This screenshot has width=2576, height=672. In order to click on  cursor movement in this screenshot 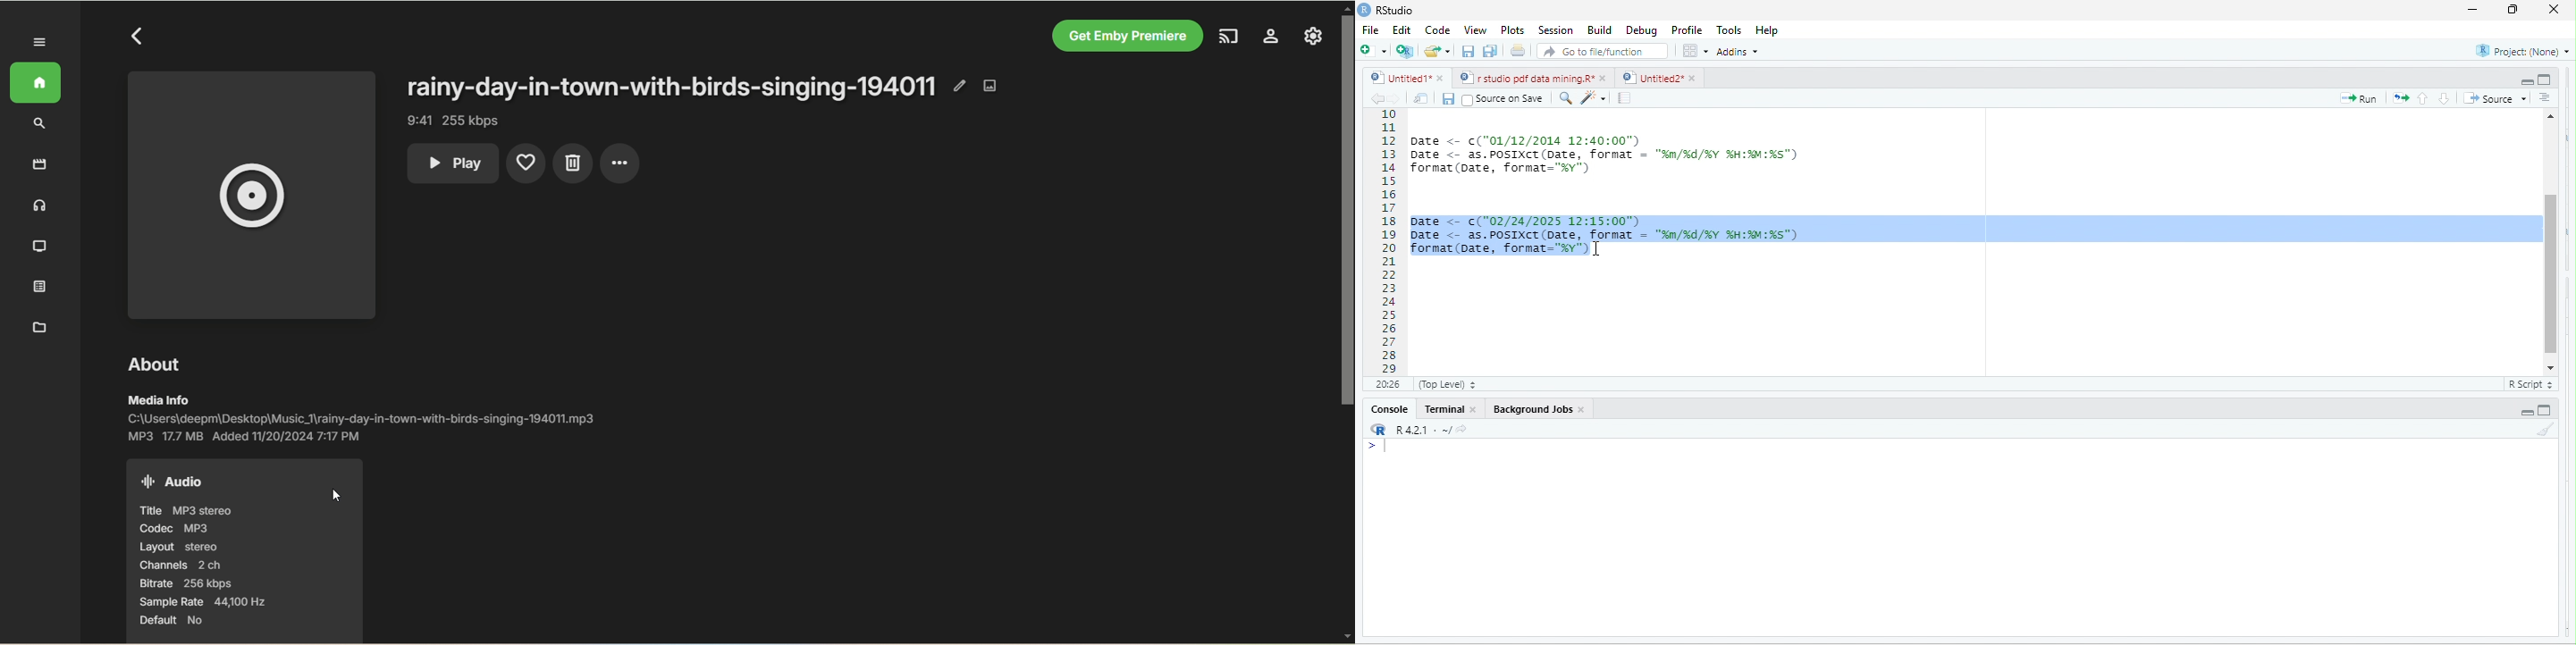, I will do `click(1595, 250)`.